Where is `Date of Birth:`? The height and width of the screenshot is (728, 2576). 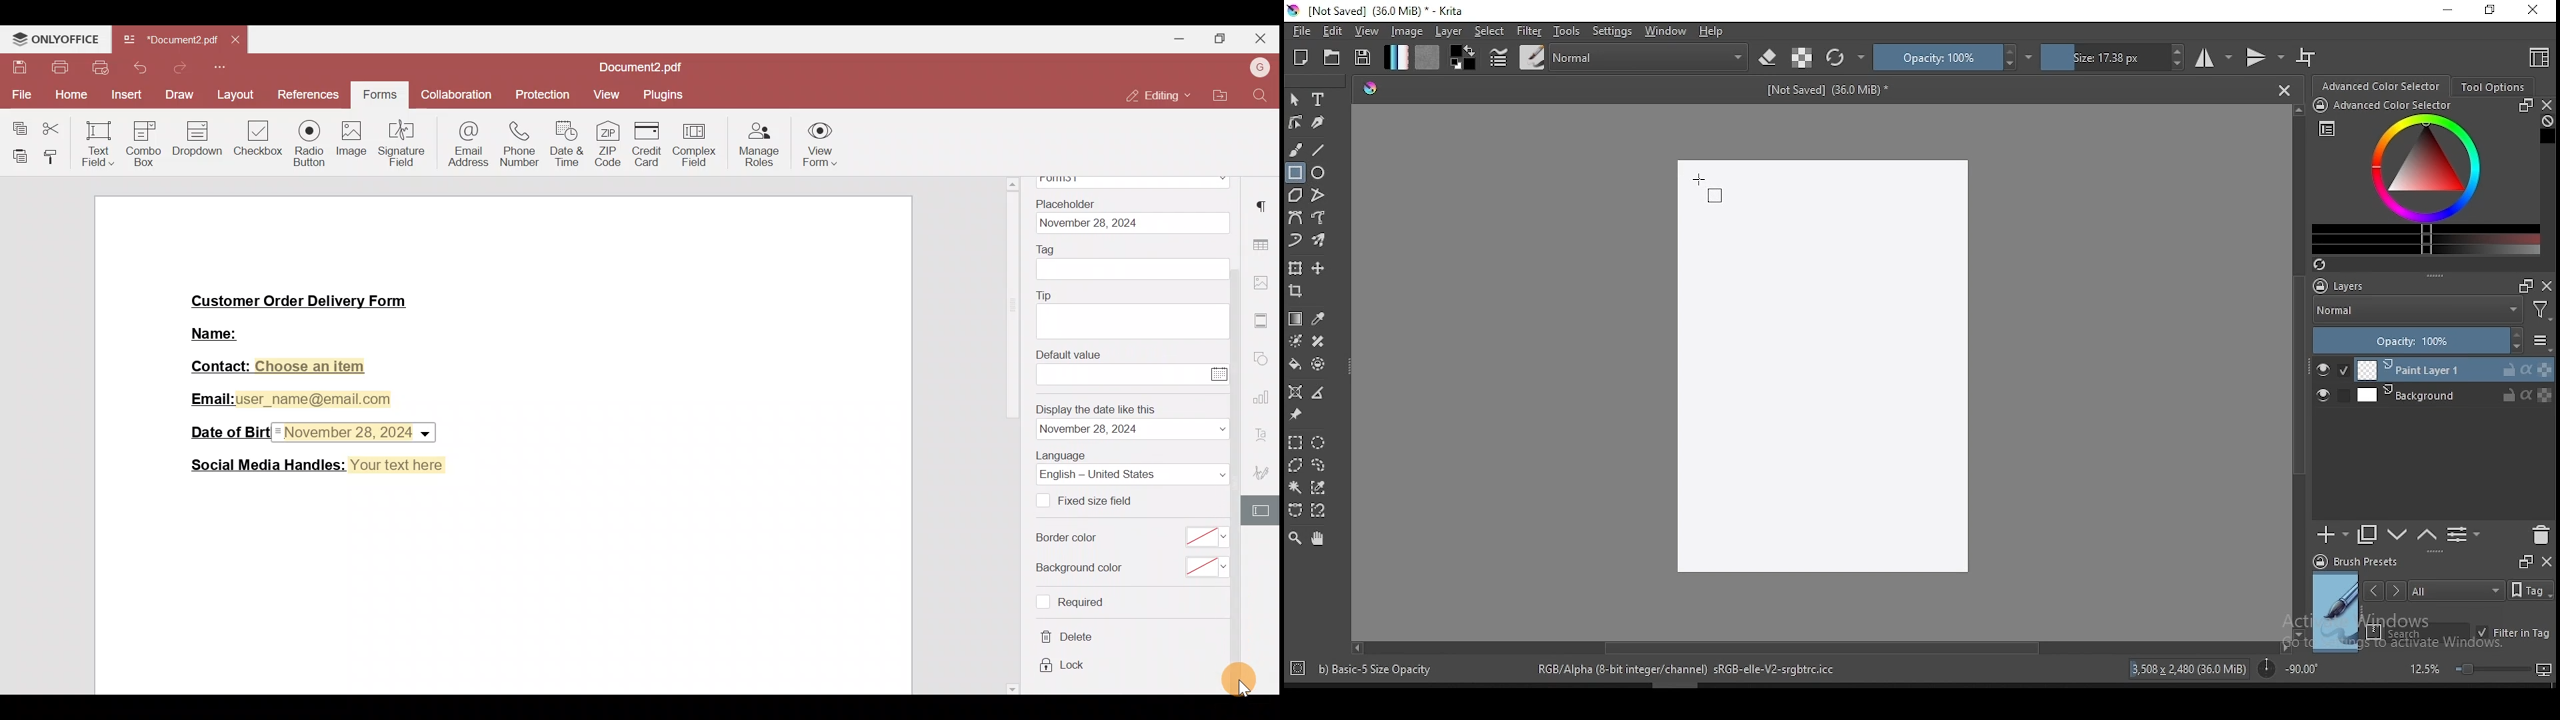 Date of Birth: is located at coordinates (227, 431).